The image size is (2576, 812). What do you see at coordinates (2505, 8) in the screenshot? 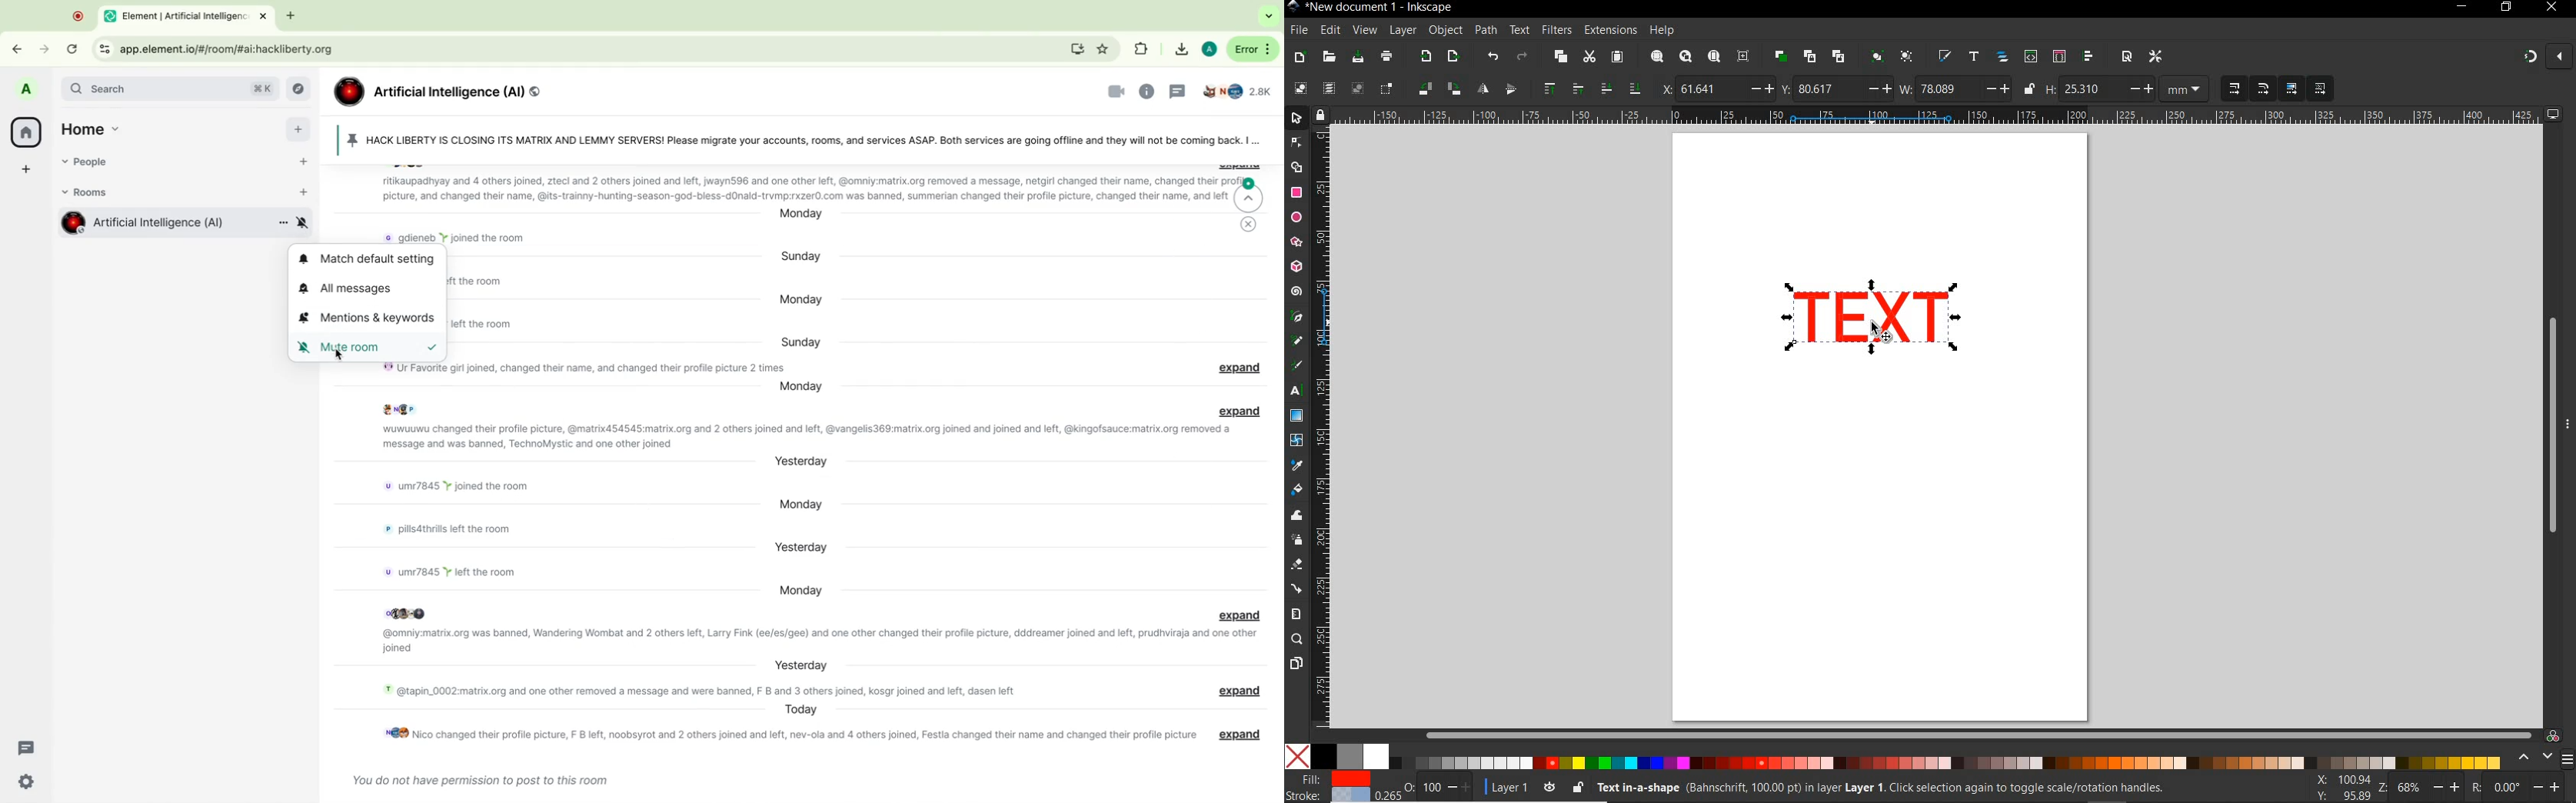
I see `RESTORE DOWN` at bounding box center [2505, 8].